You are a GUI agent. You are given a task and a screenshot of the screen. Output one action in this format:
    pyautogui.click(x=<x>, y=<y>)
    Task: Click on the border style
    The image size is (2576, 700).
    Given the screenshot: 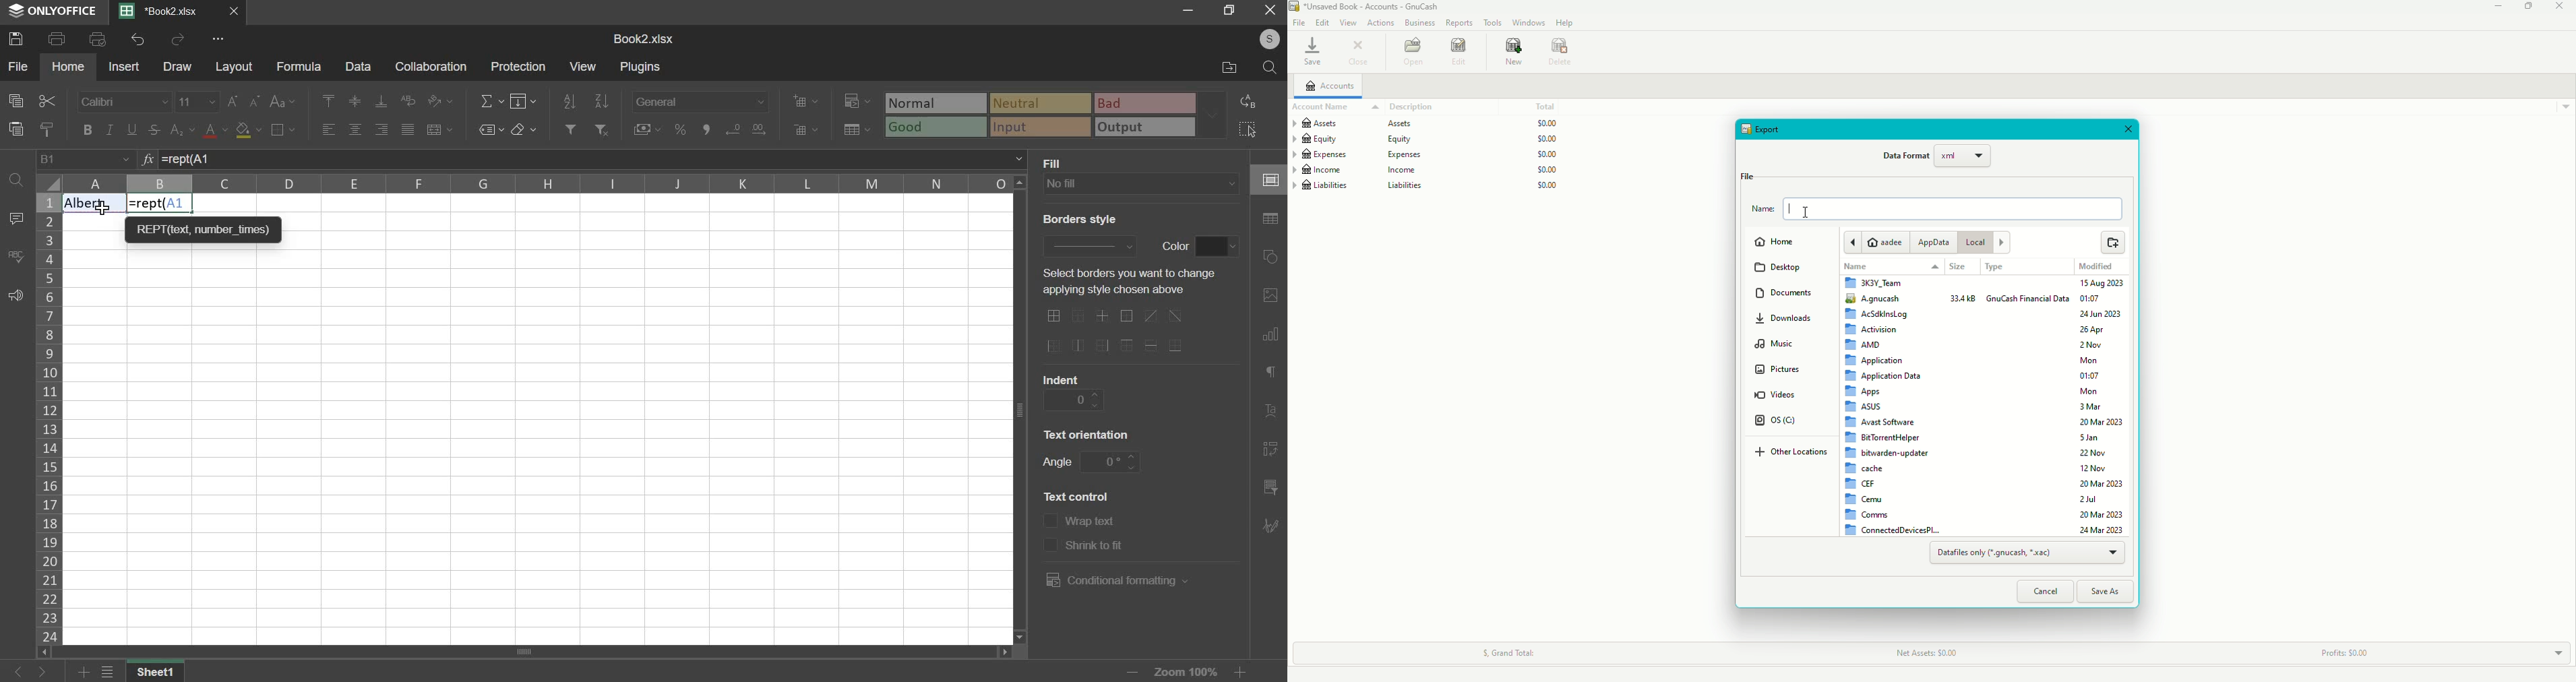 What is the action you would take?
    pyautogui.click(x=1095, y=247)
    